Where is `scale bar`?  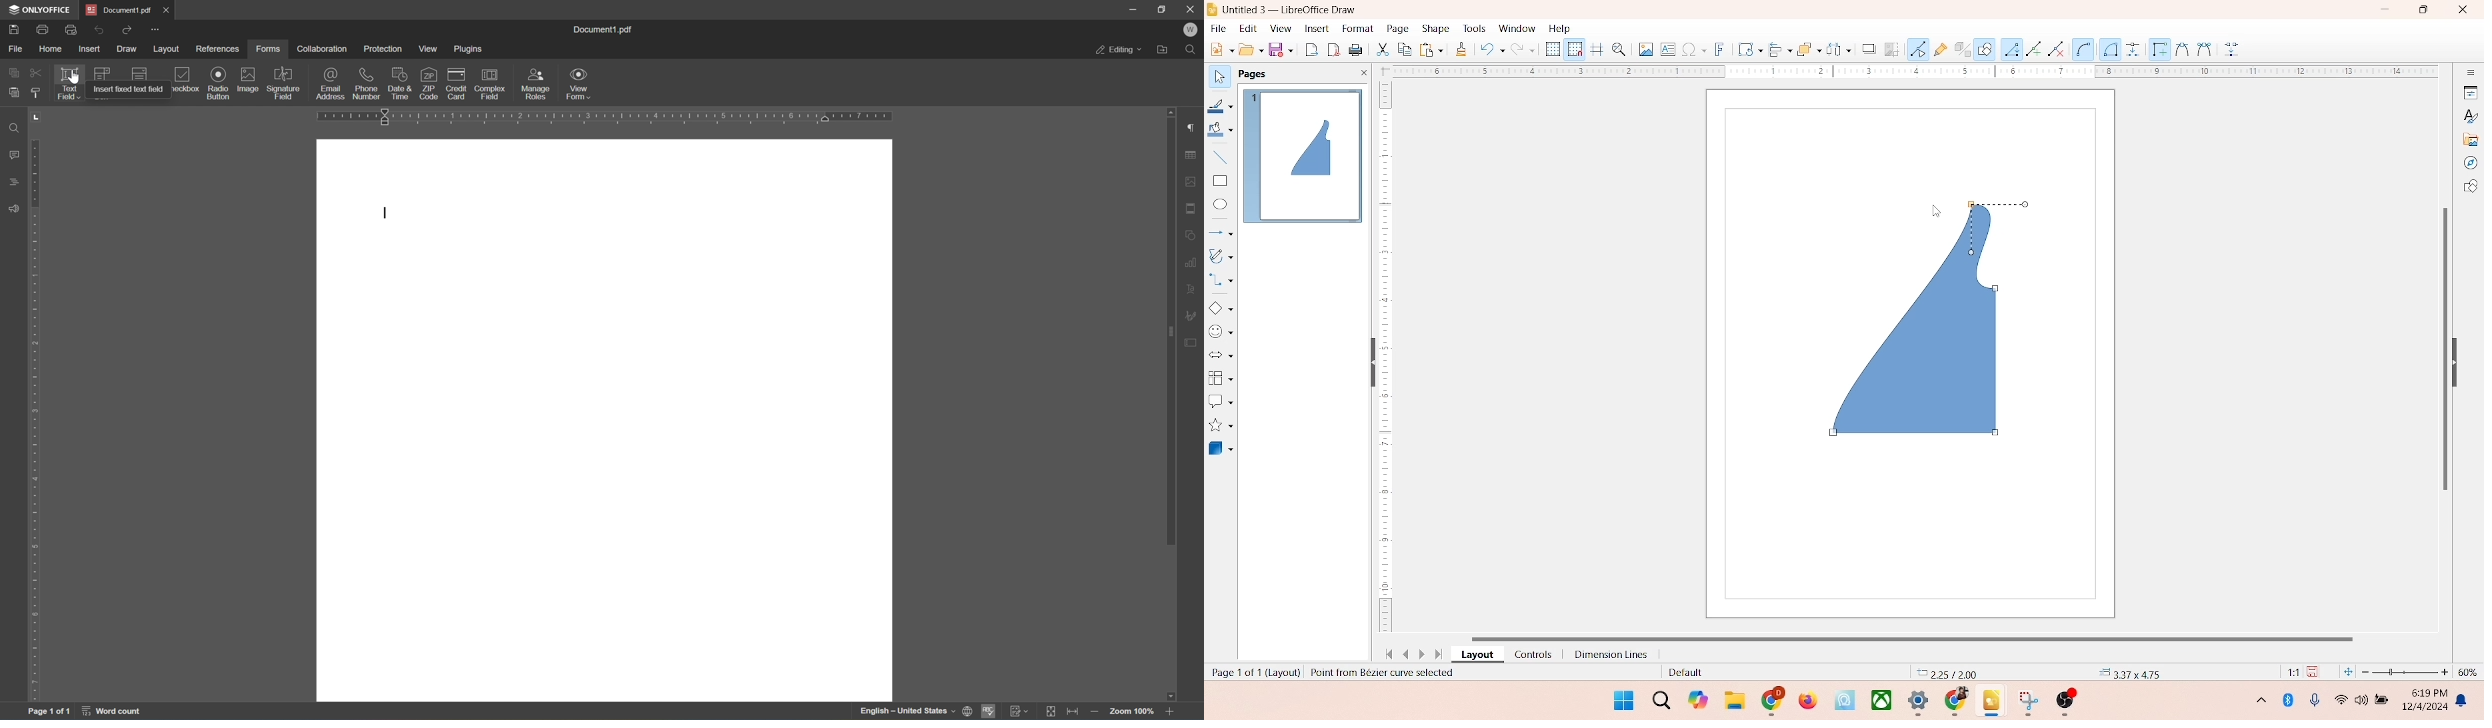
scale bar is located at coordinates (1385, 360).